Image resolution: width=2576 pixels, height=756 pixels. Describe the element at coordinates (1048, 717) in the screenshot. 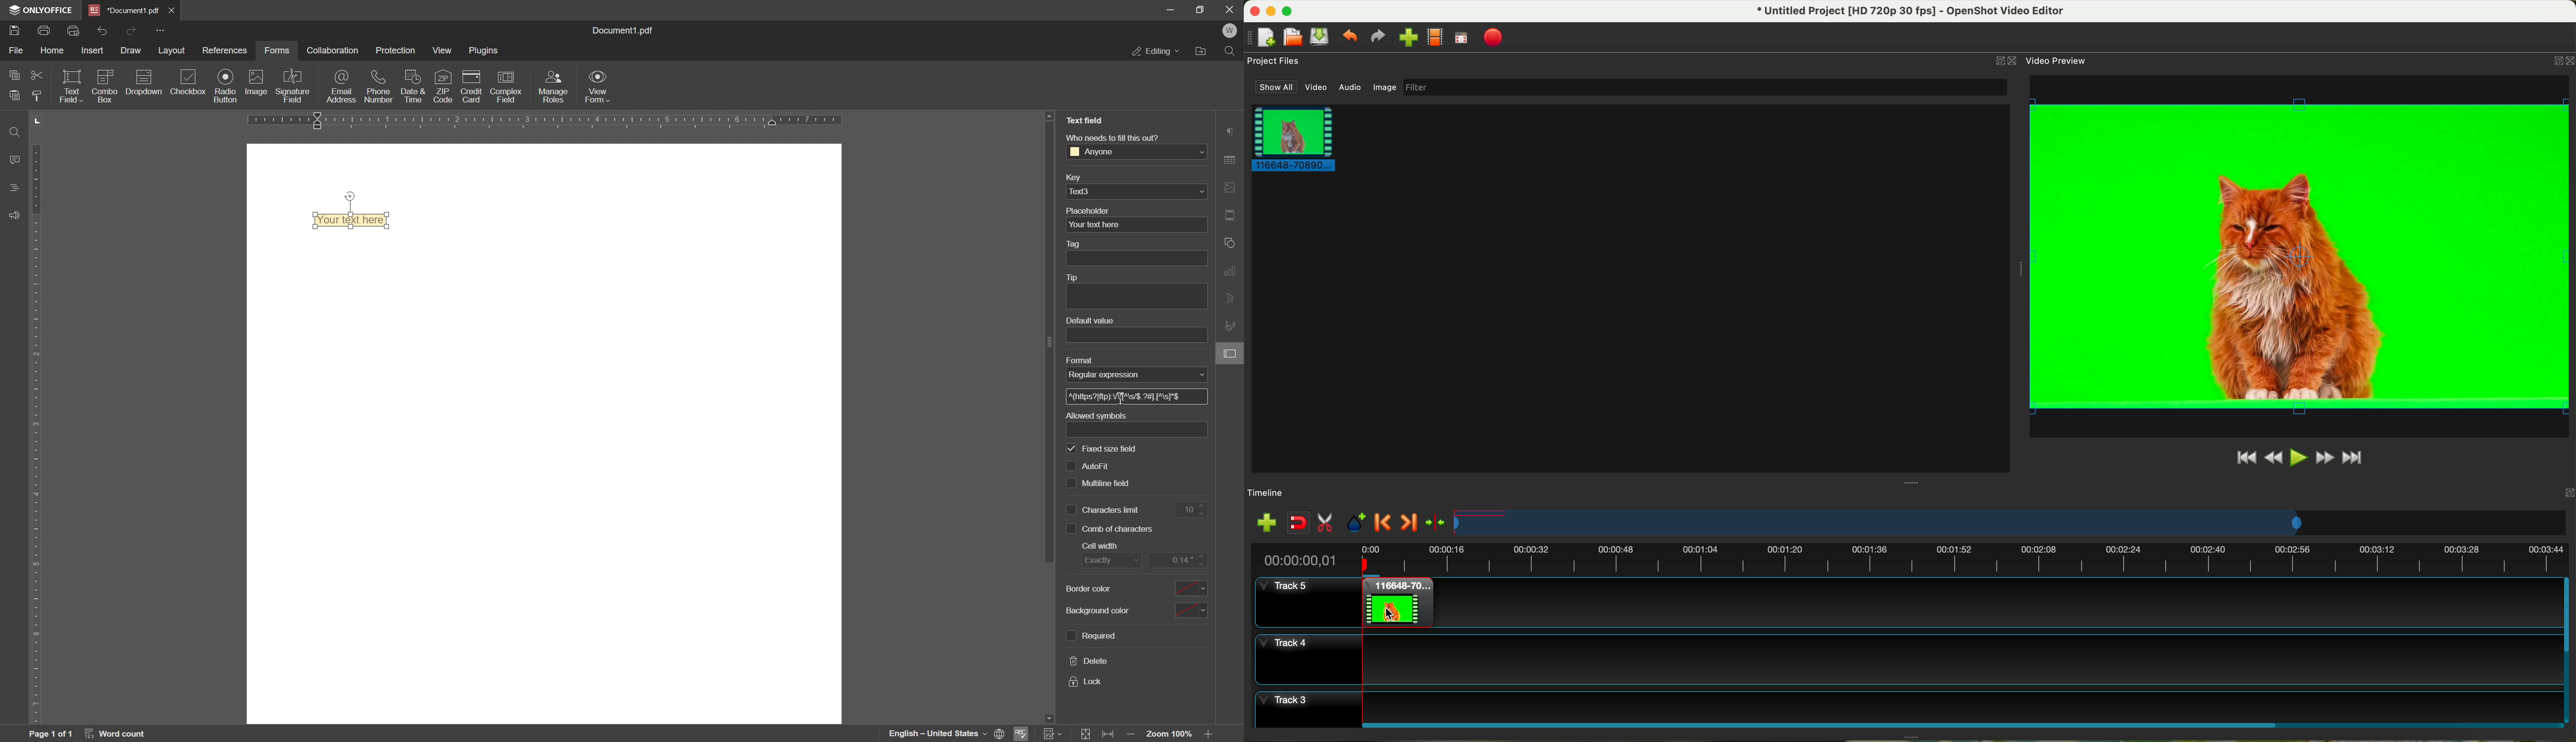

I see `scroll down` at that location.